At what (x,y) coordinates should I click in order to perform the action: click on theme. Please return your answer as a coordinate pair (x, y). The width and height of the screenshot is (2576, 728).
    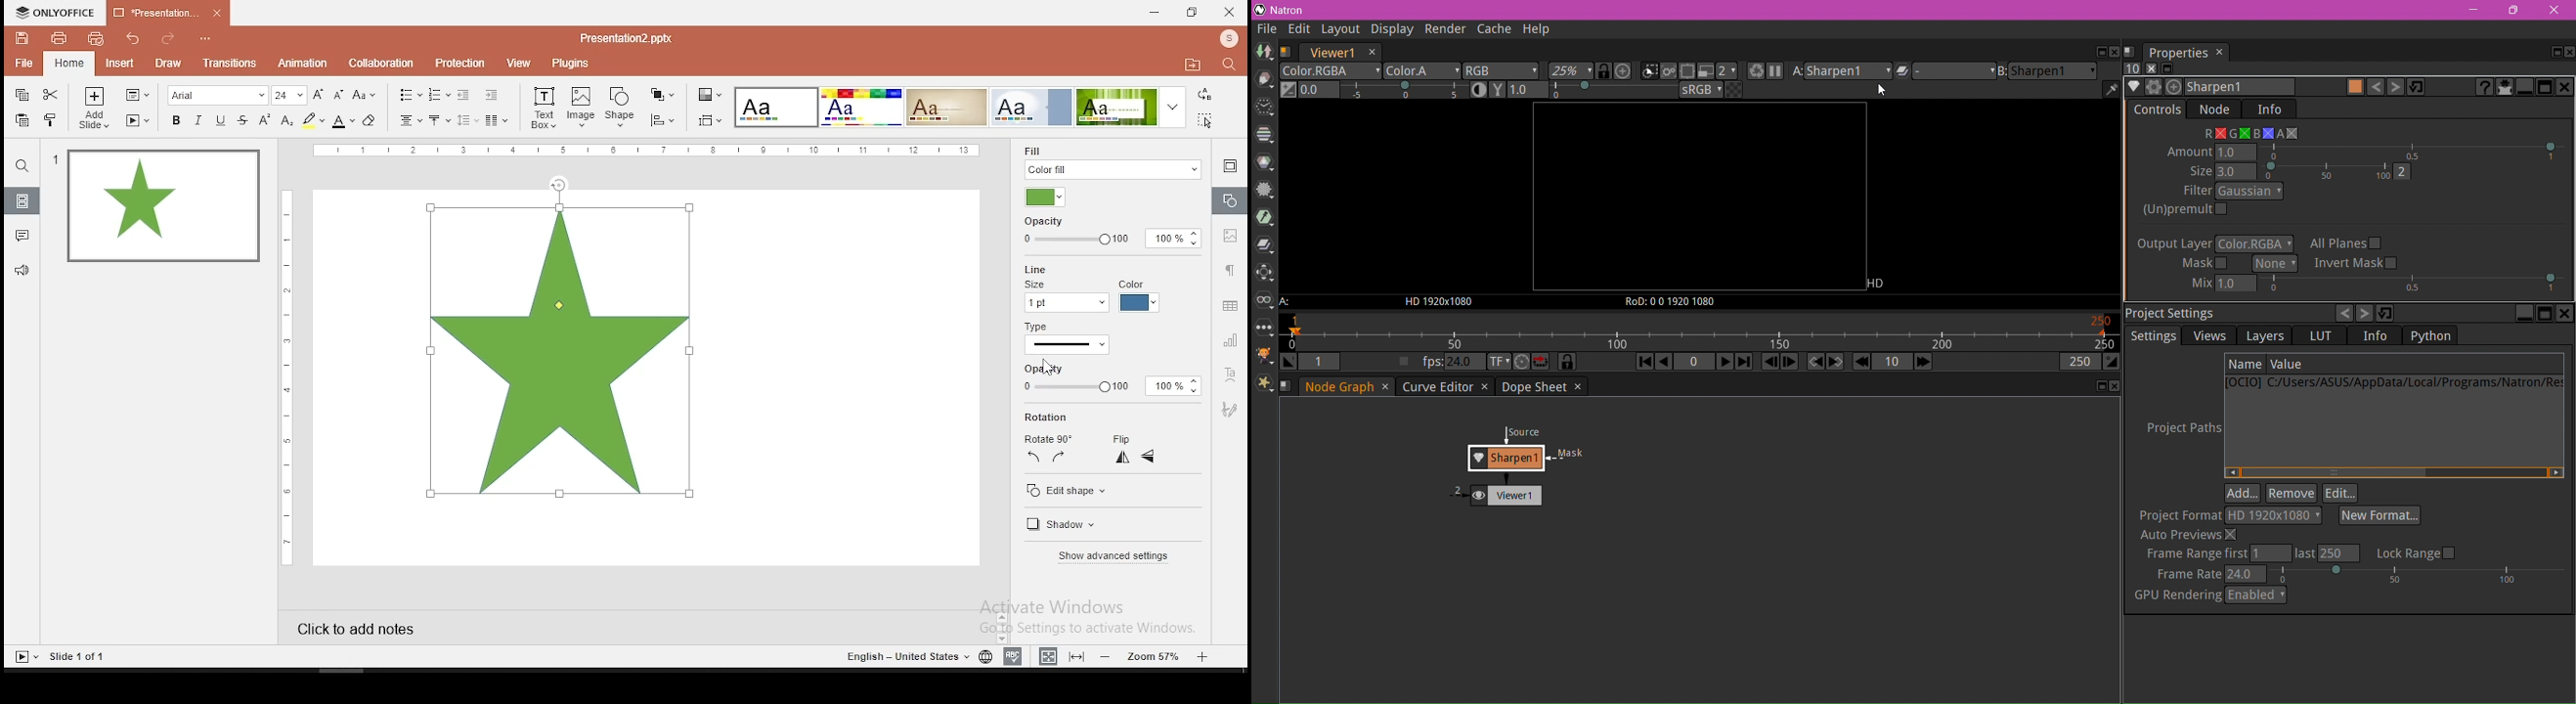
    Looking at the image, I should click on (1134, 107).